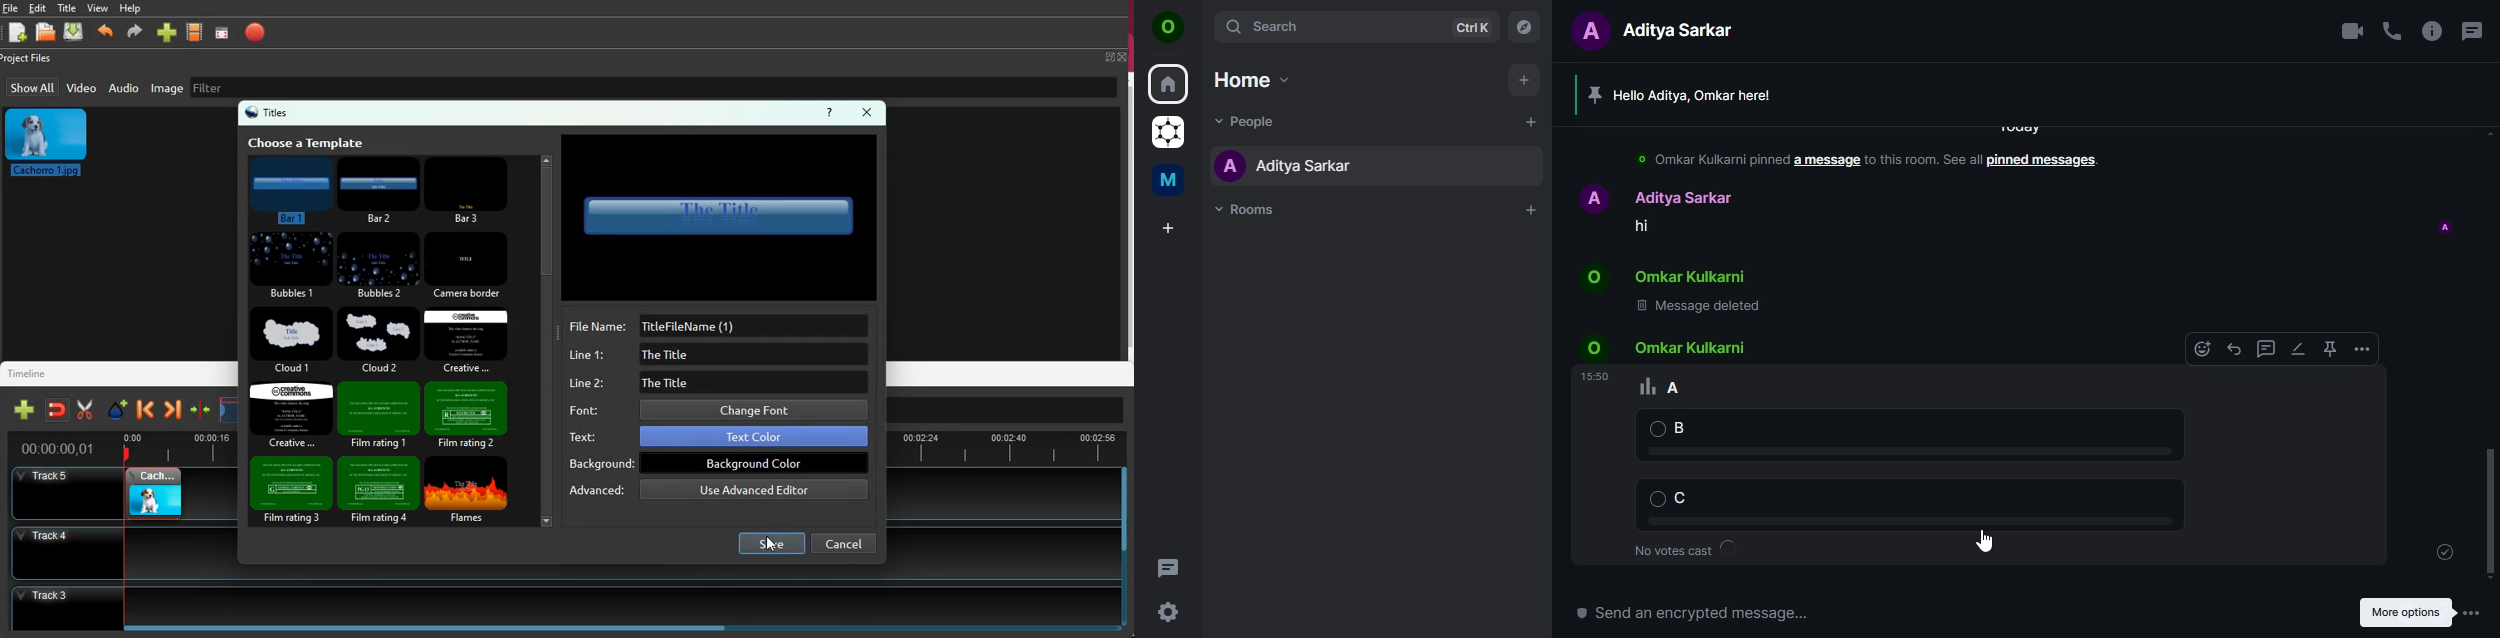 The image size is (2520, 644). Describe the element at coordinates (1171, 183) in the screenshot. I see `me` at that location.